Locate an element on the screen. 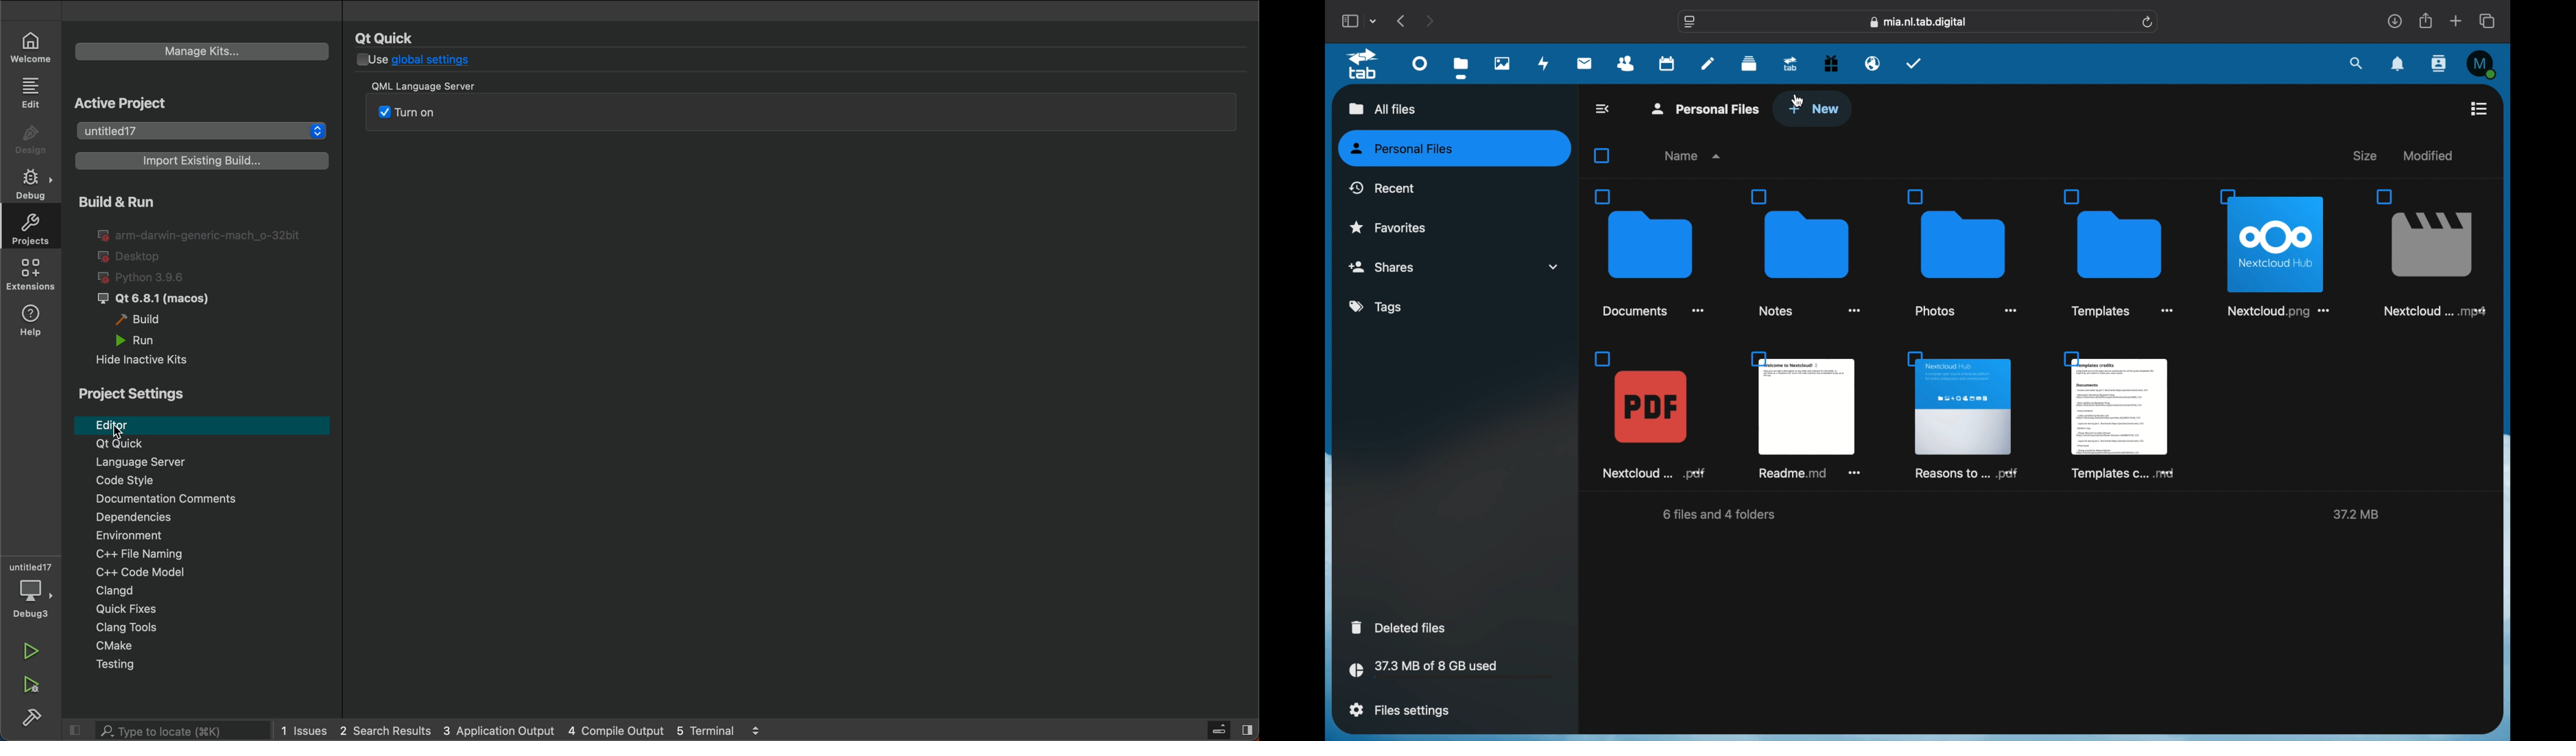  run is located at coordinates (33, 652).